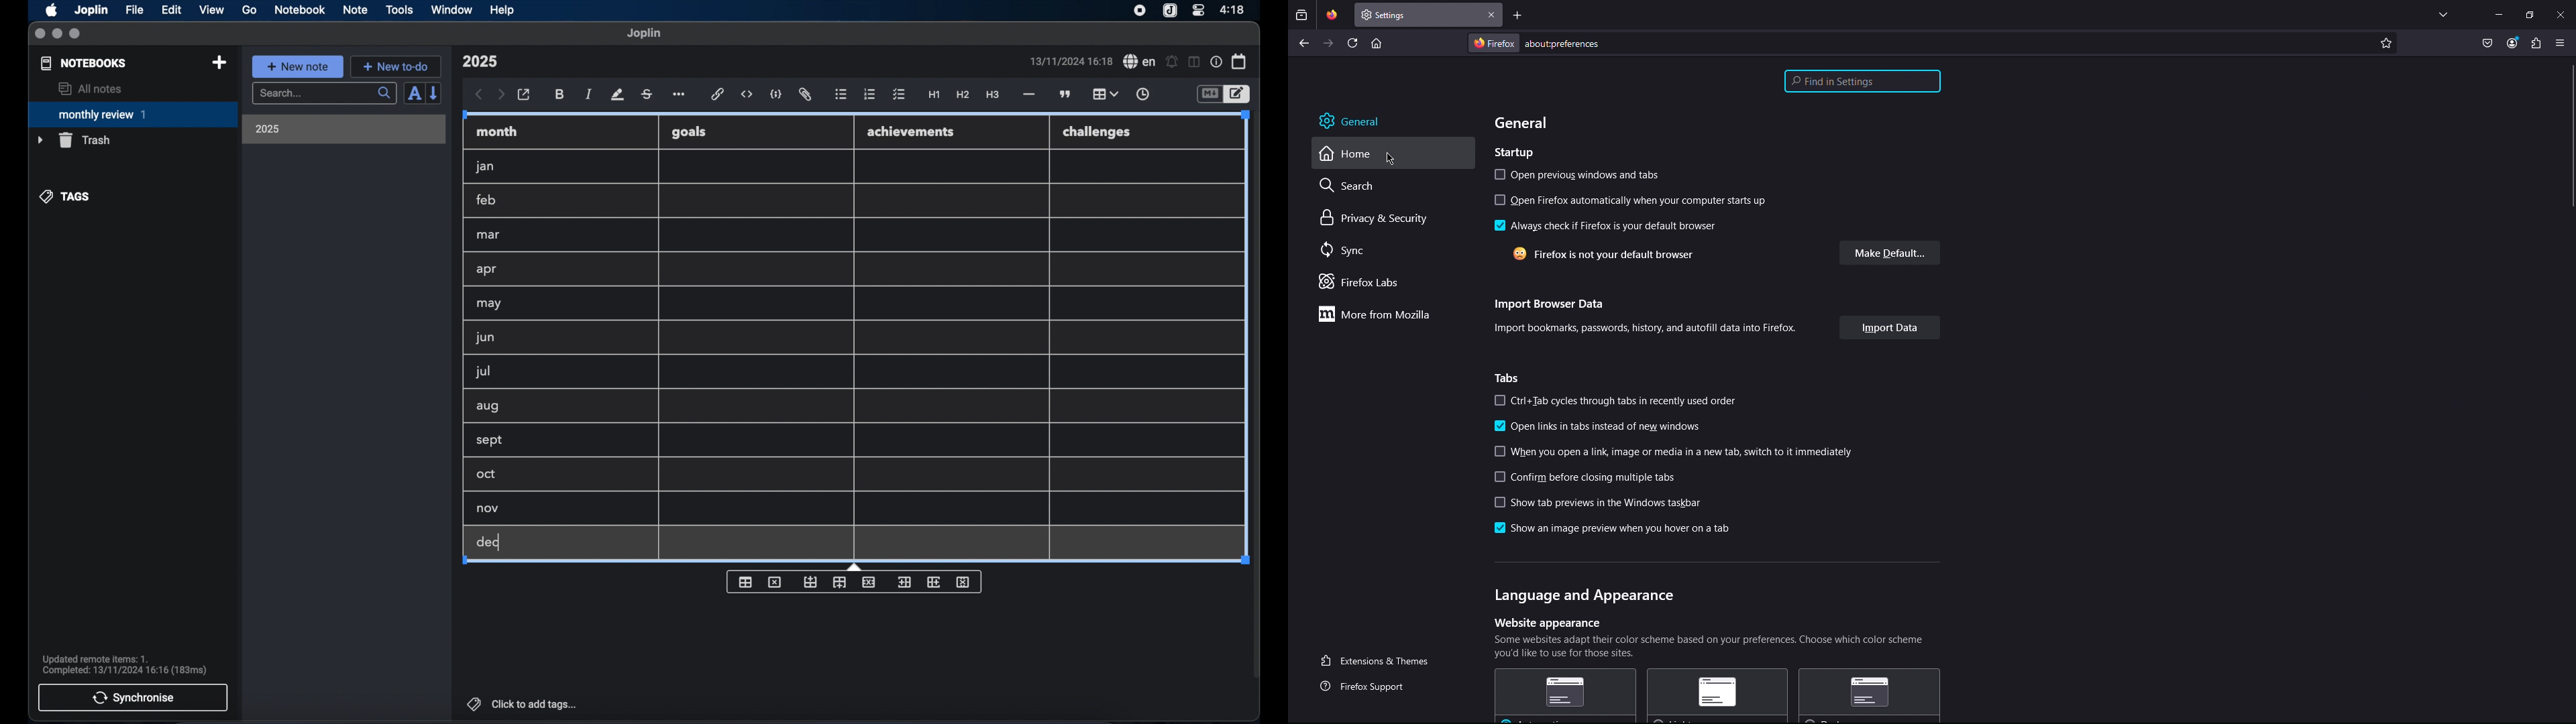  I want to click on Firefox Support, so click(1366, 684).